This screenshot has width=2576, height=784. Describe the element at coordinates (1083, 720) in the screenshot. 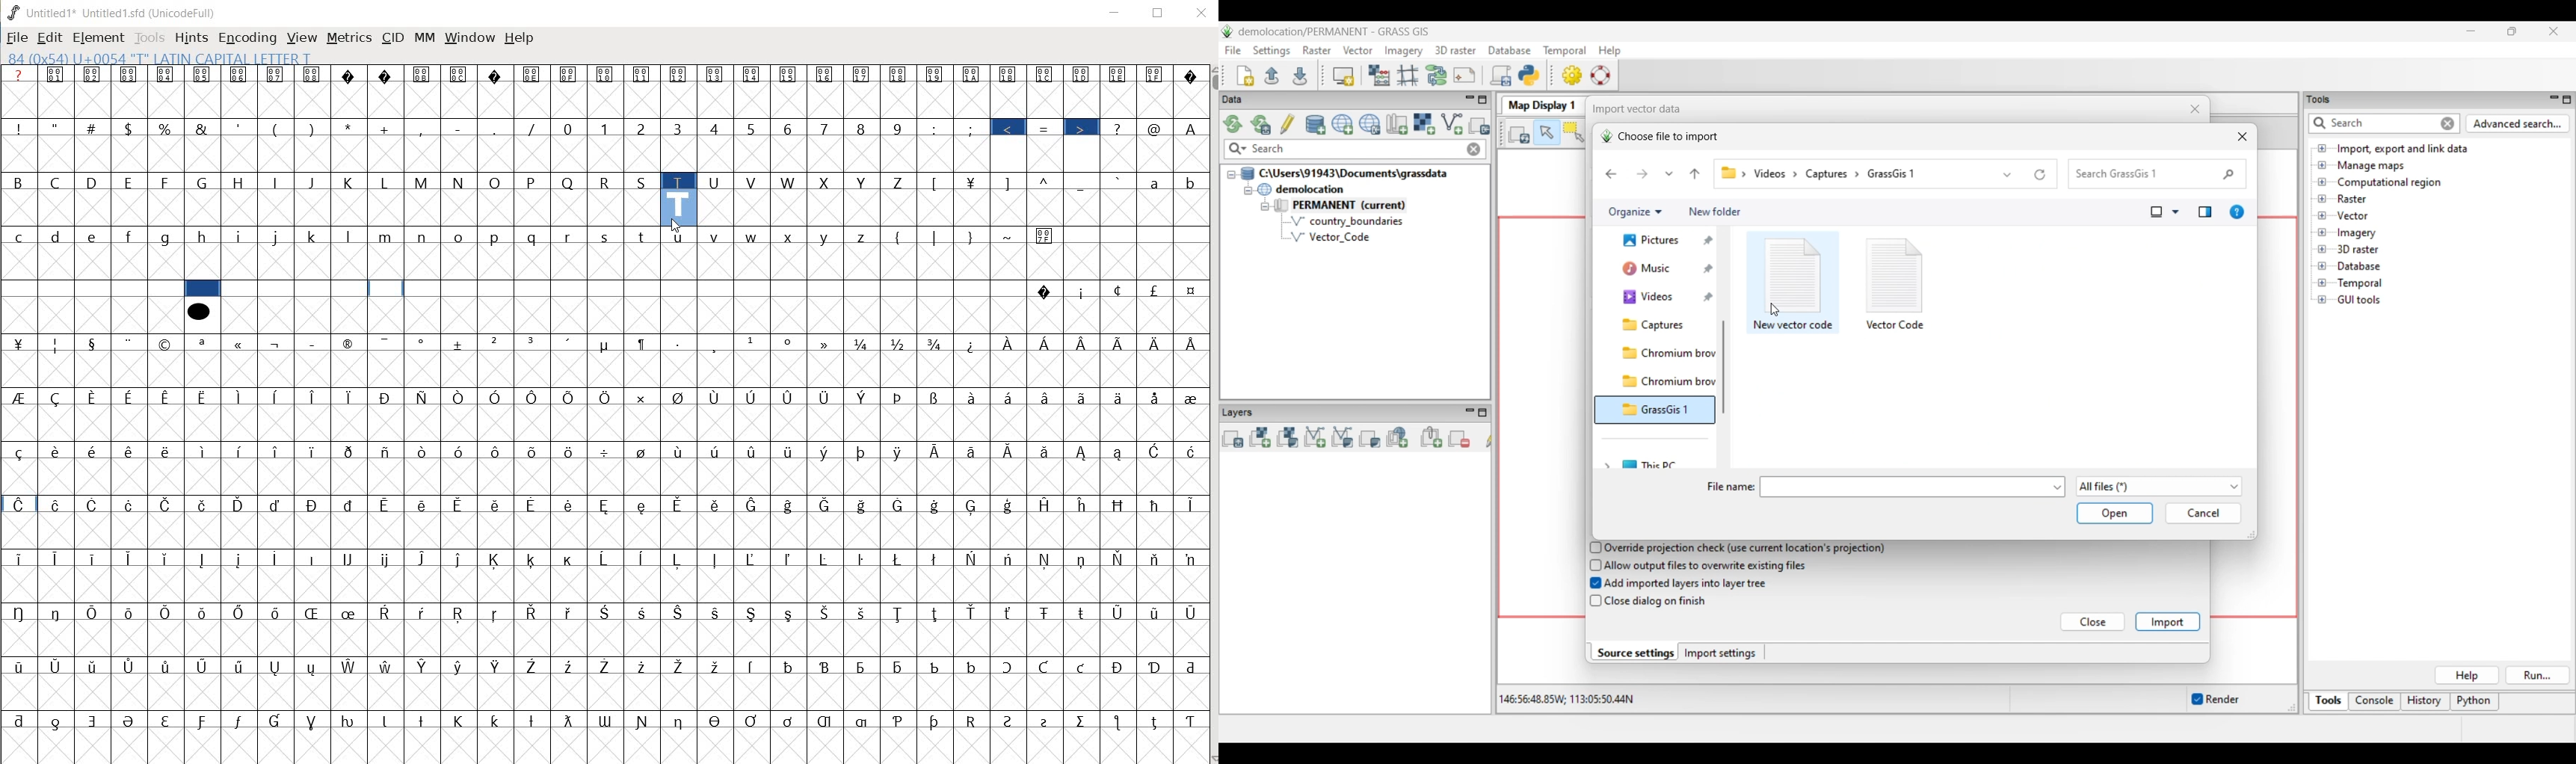

I see `Symbol` at that location.